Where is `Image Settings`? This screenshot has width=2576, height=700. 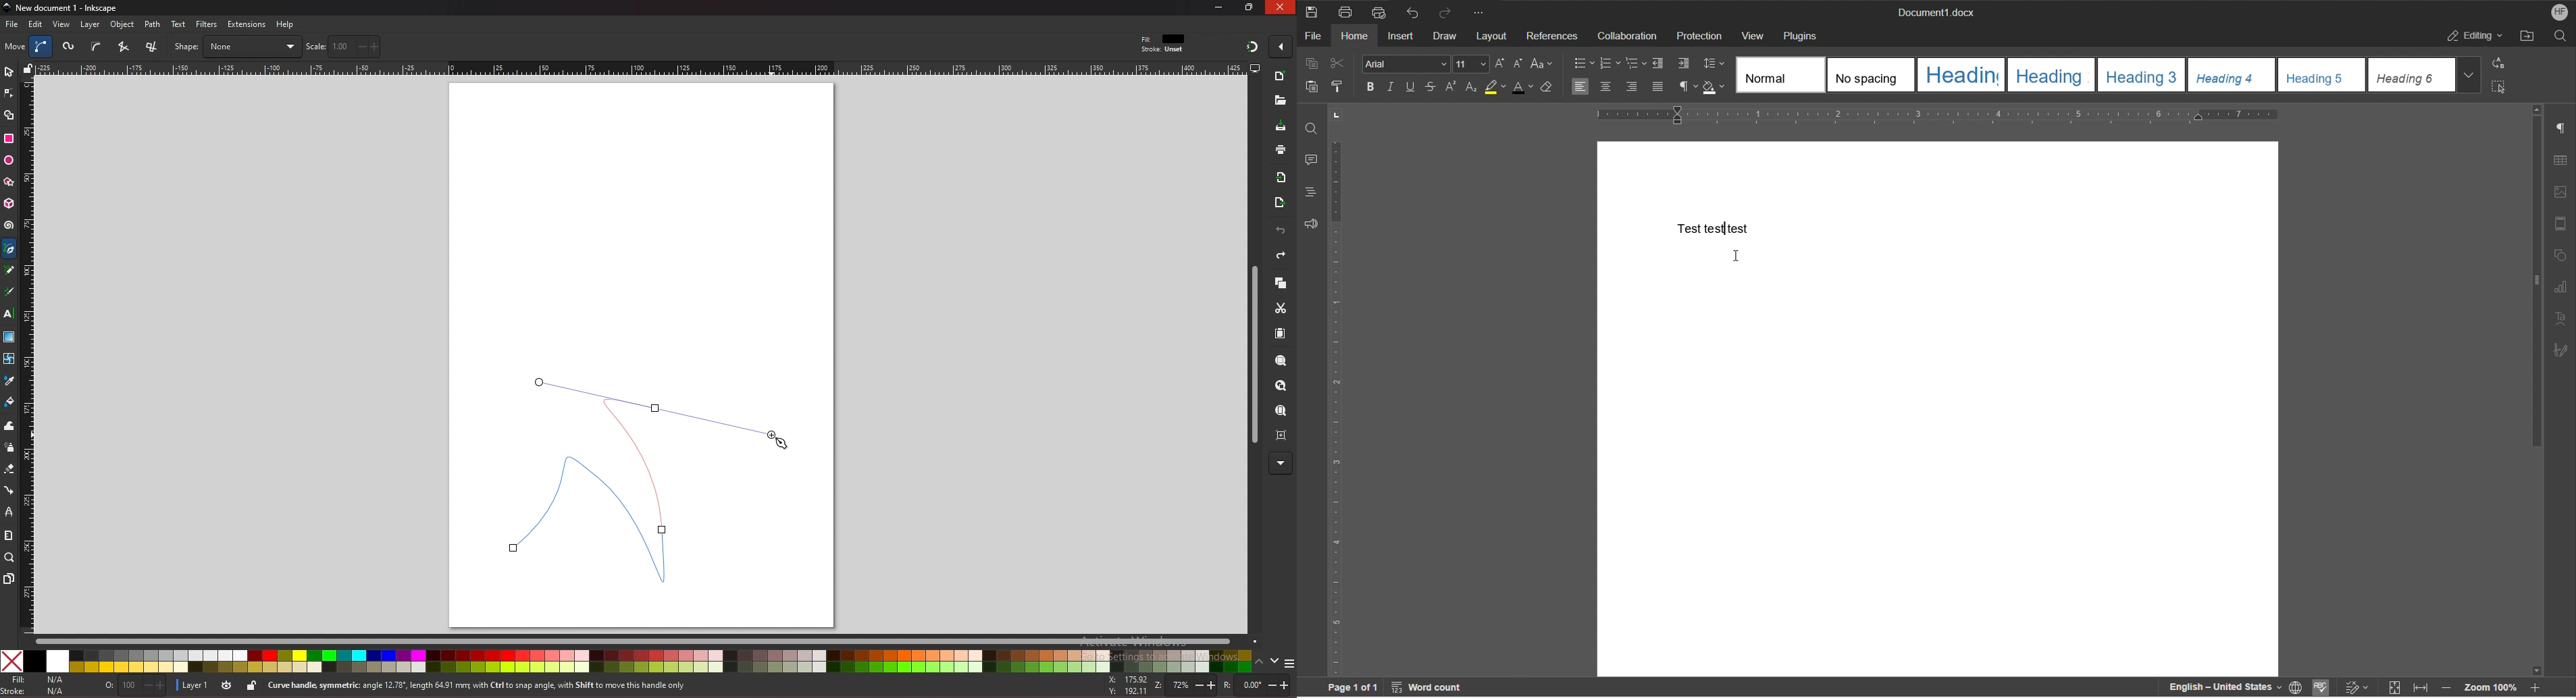
Image Settings is located at coordinates (2559, 194).